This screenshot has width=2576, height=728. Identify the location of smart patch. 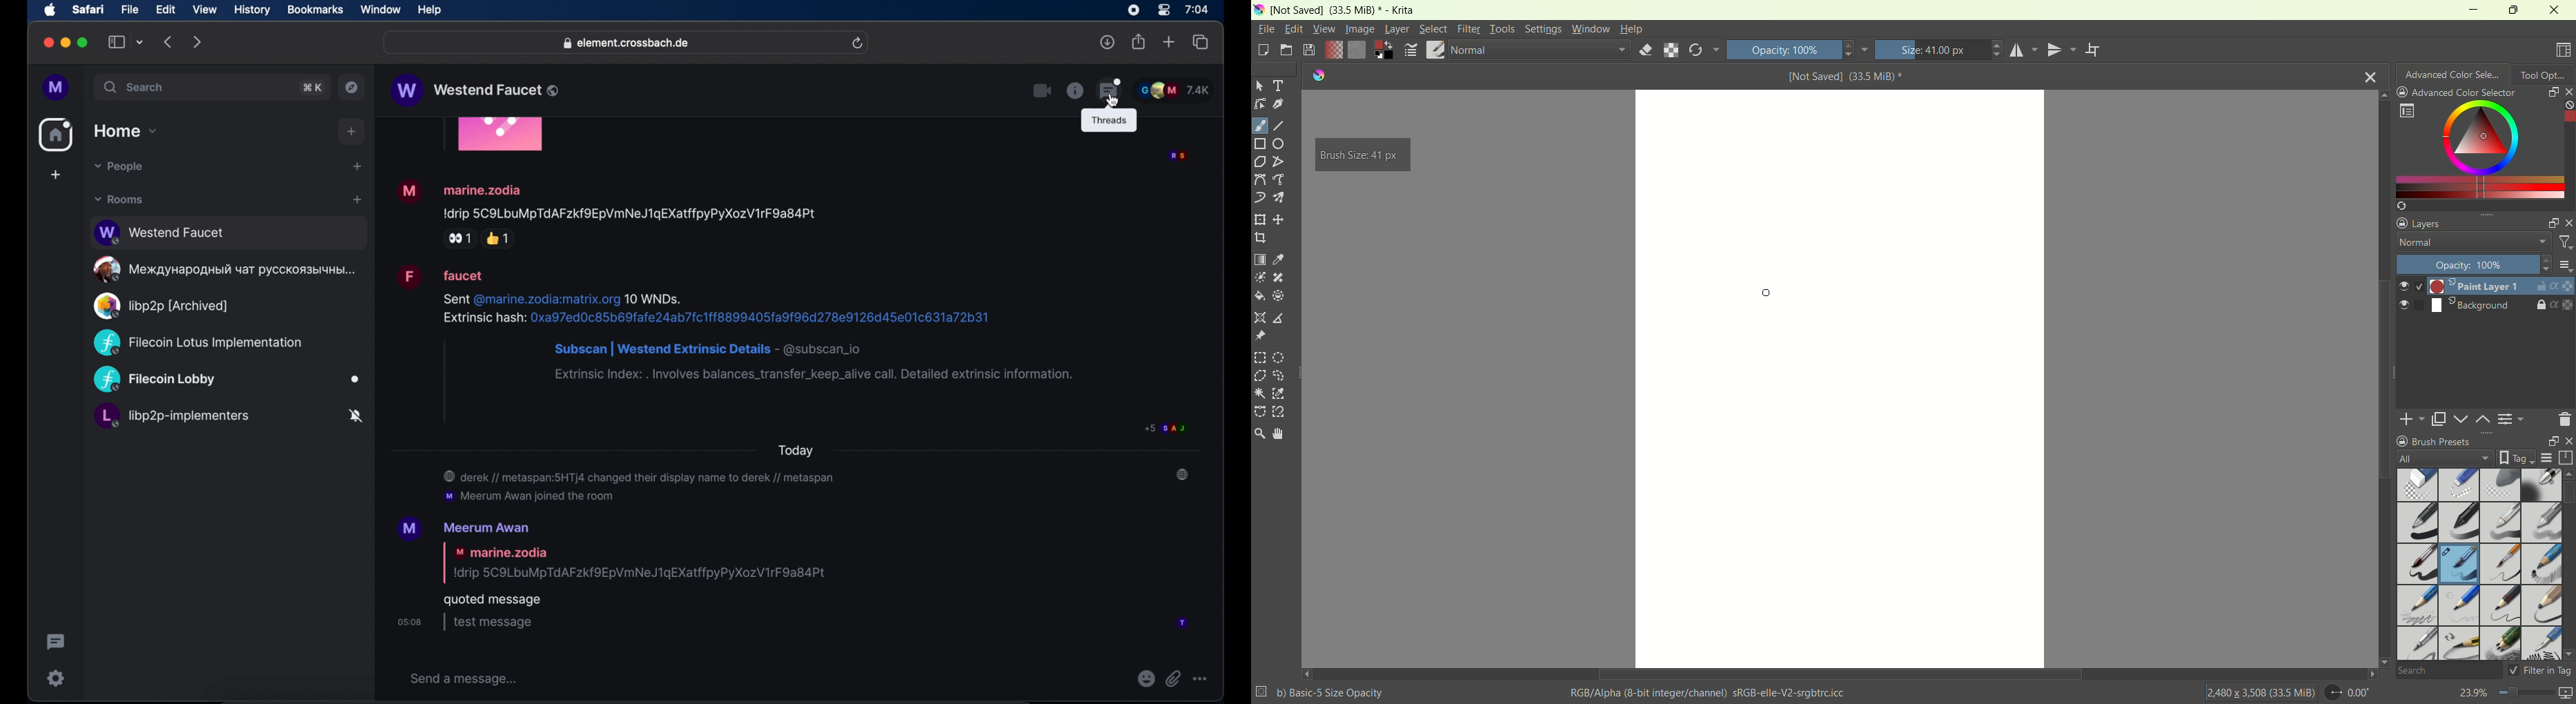
(1279, 278).